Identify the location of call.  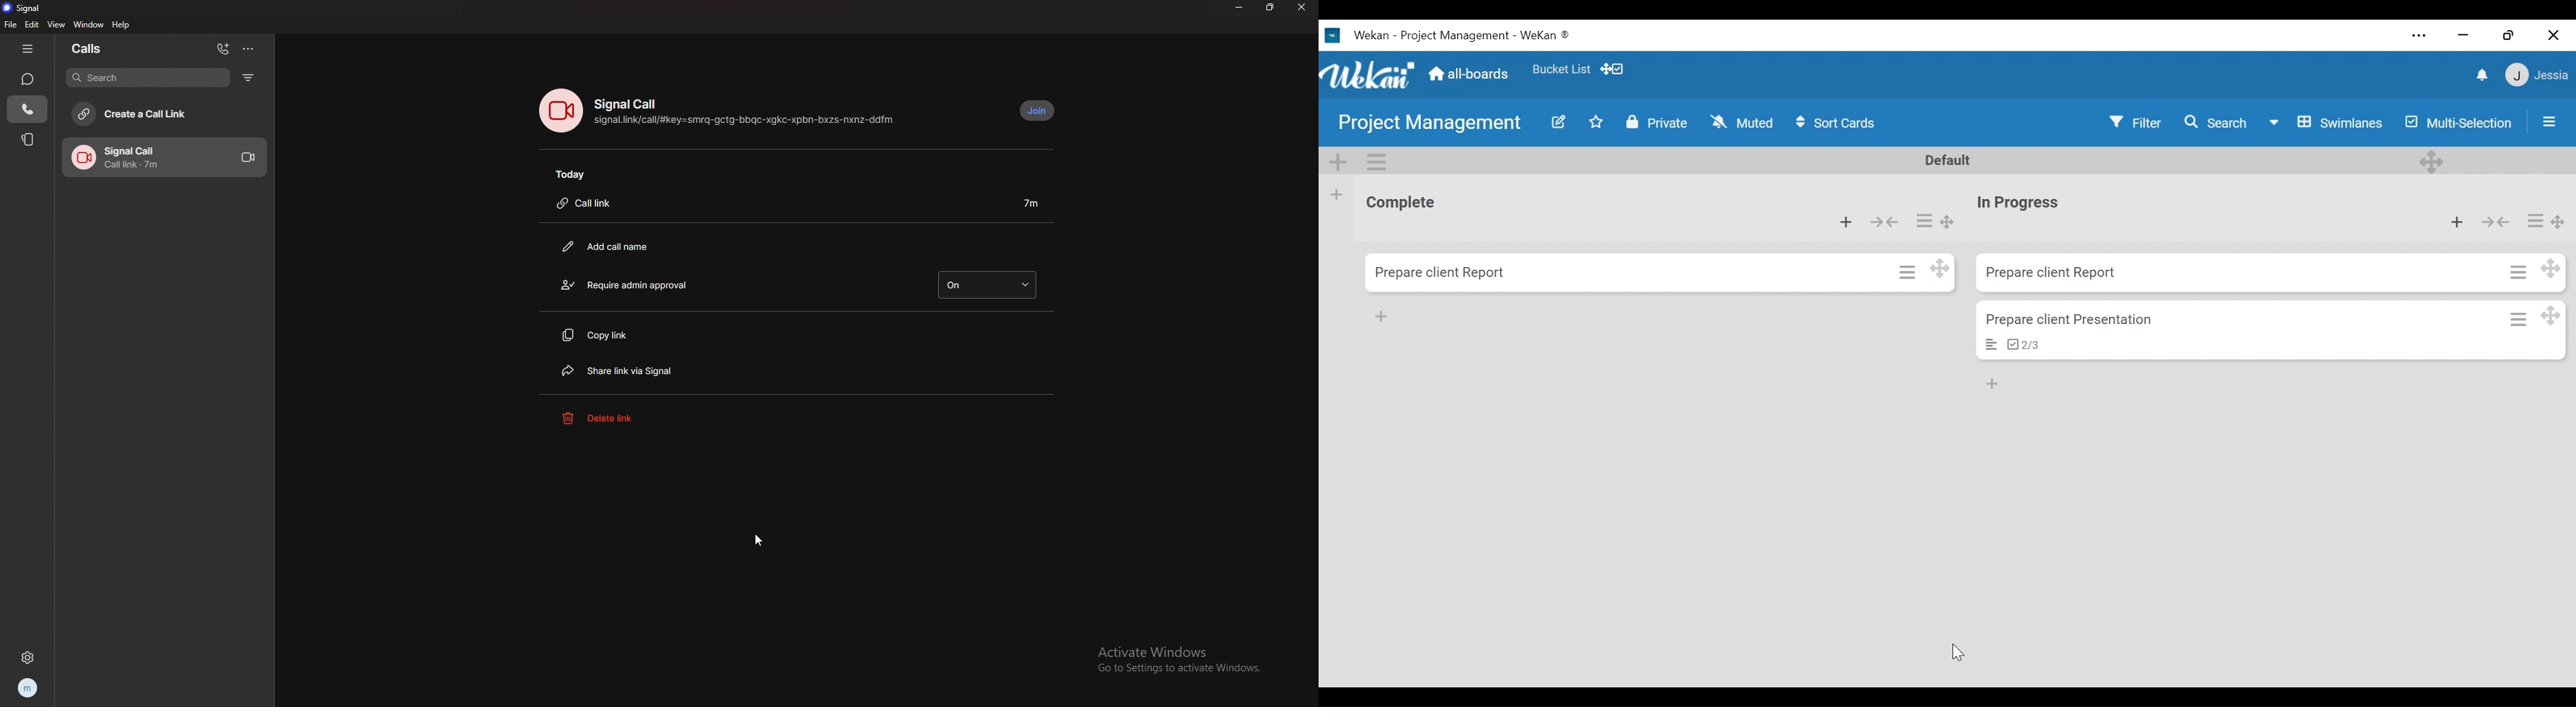
(163, 157).